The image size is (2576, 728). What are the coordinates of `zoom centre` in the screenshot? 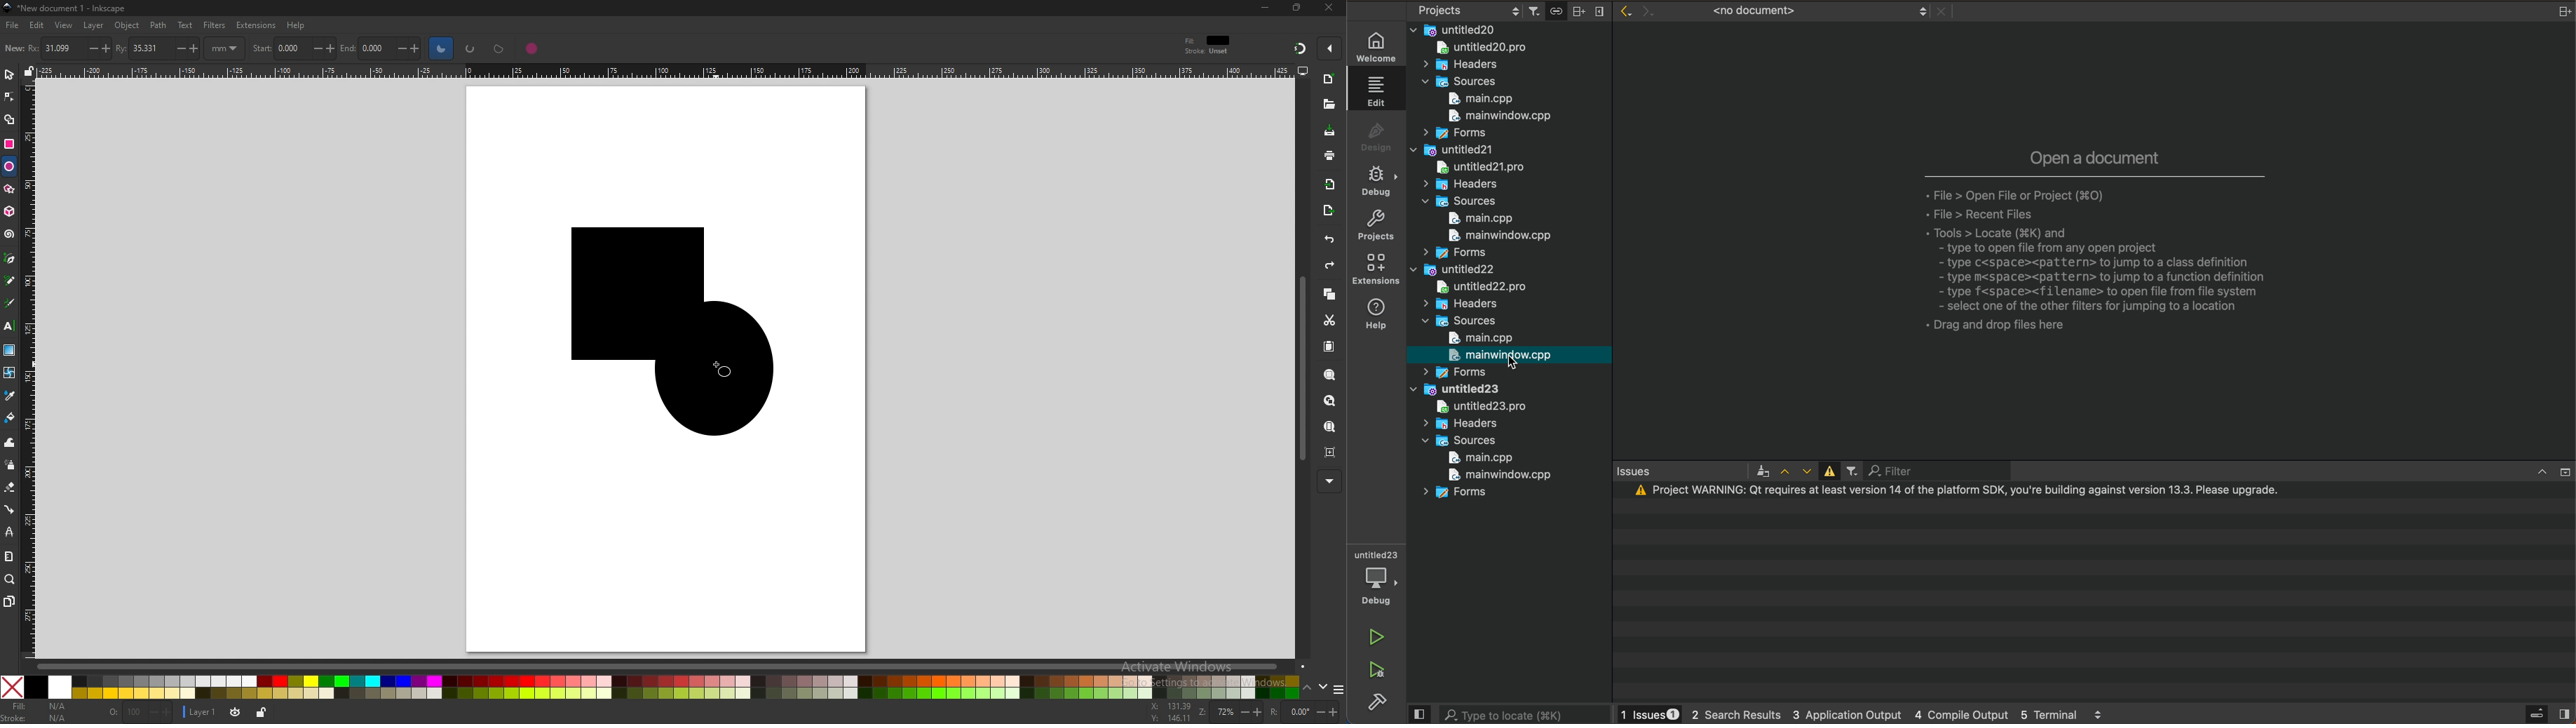 It's located at (1330, 451).